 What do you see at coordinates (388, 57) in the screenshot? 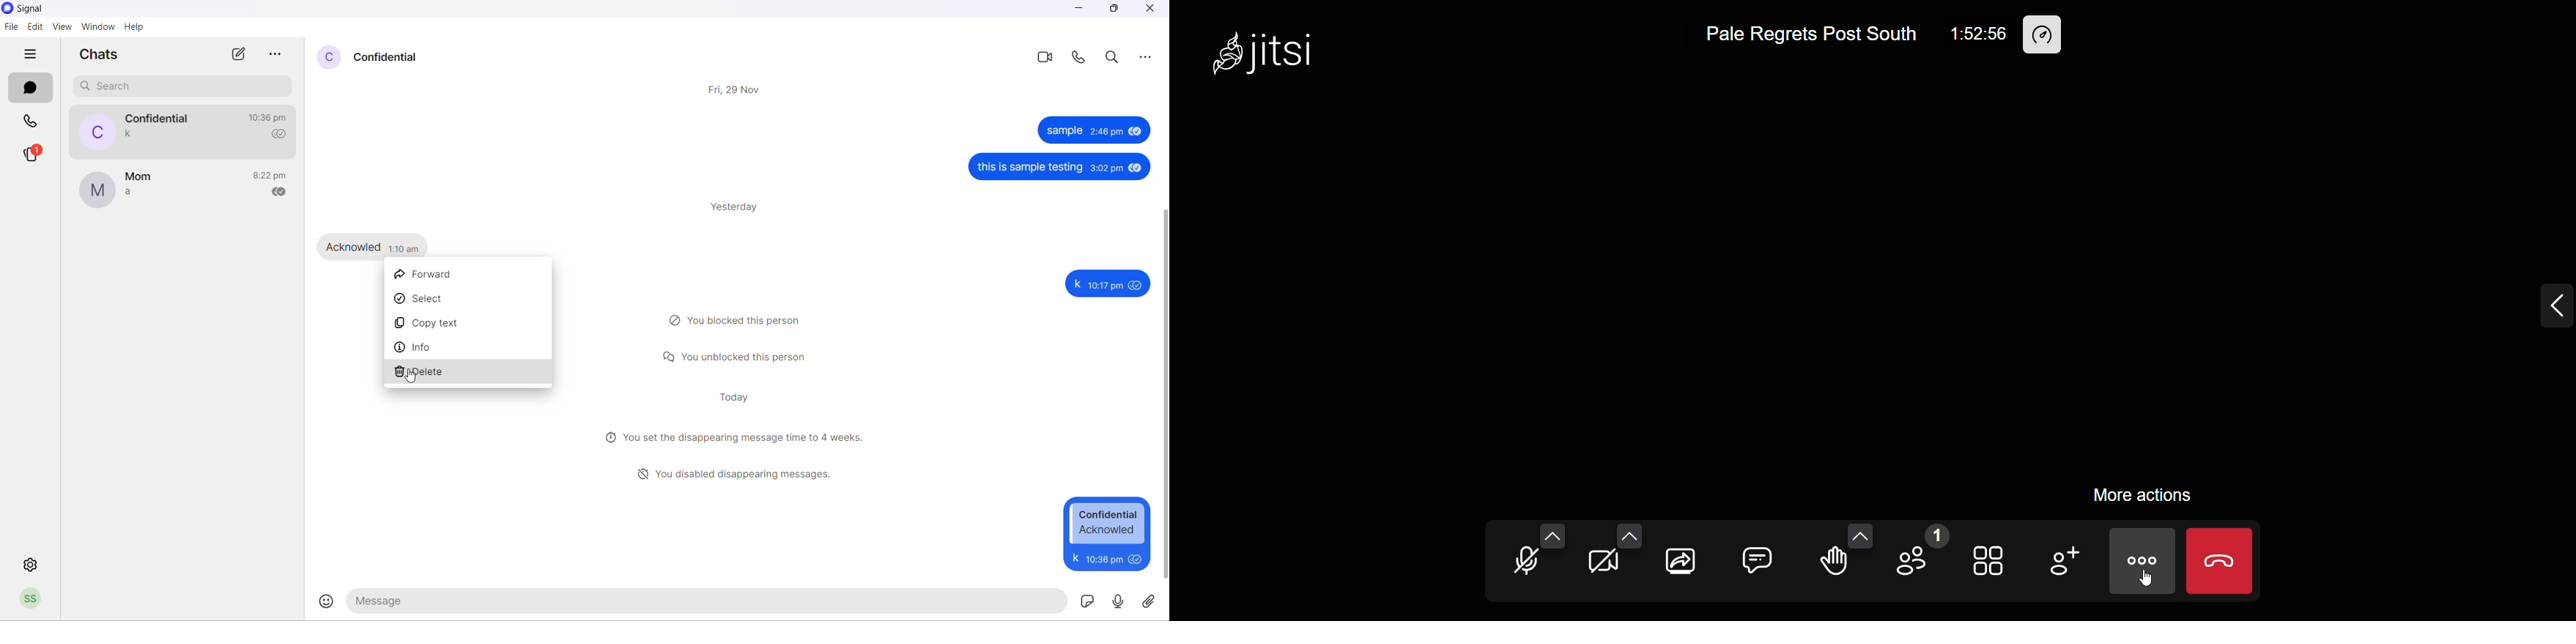
I see `contact name` at bounding box center [388, 57].